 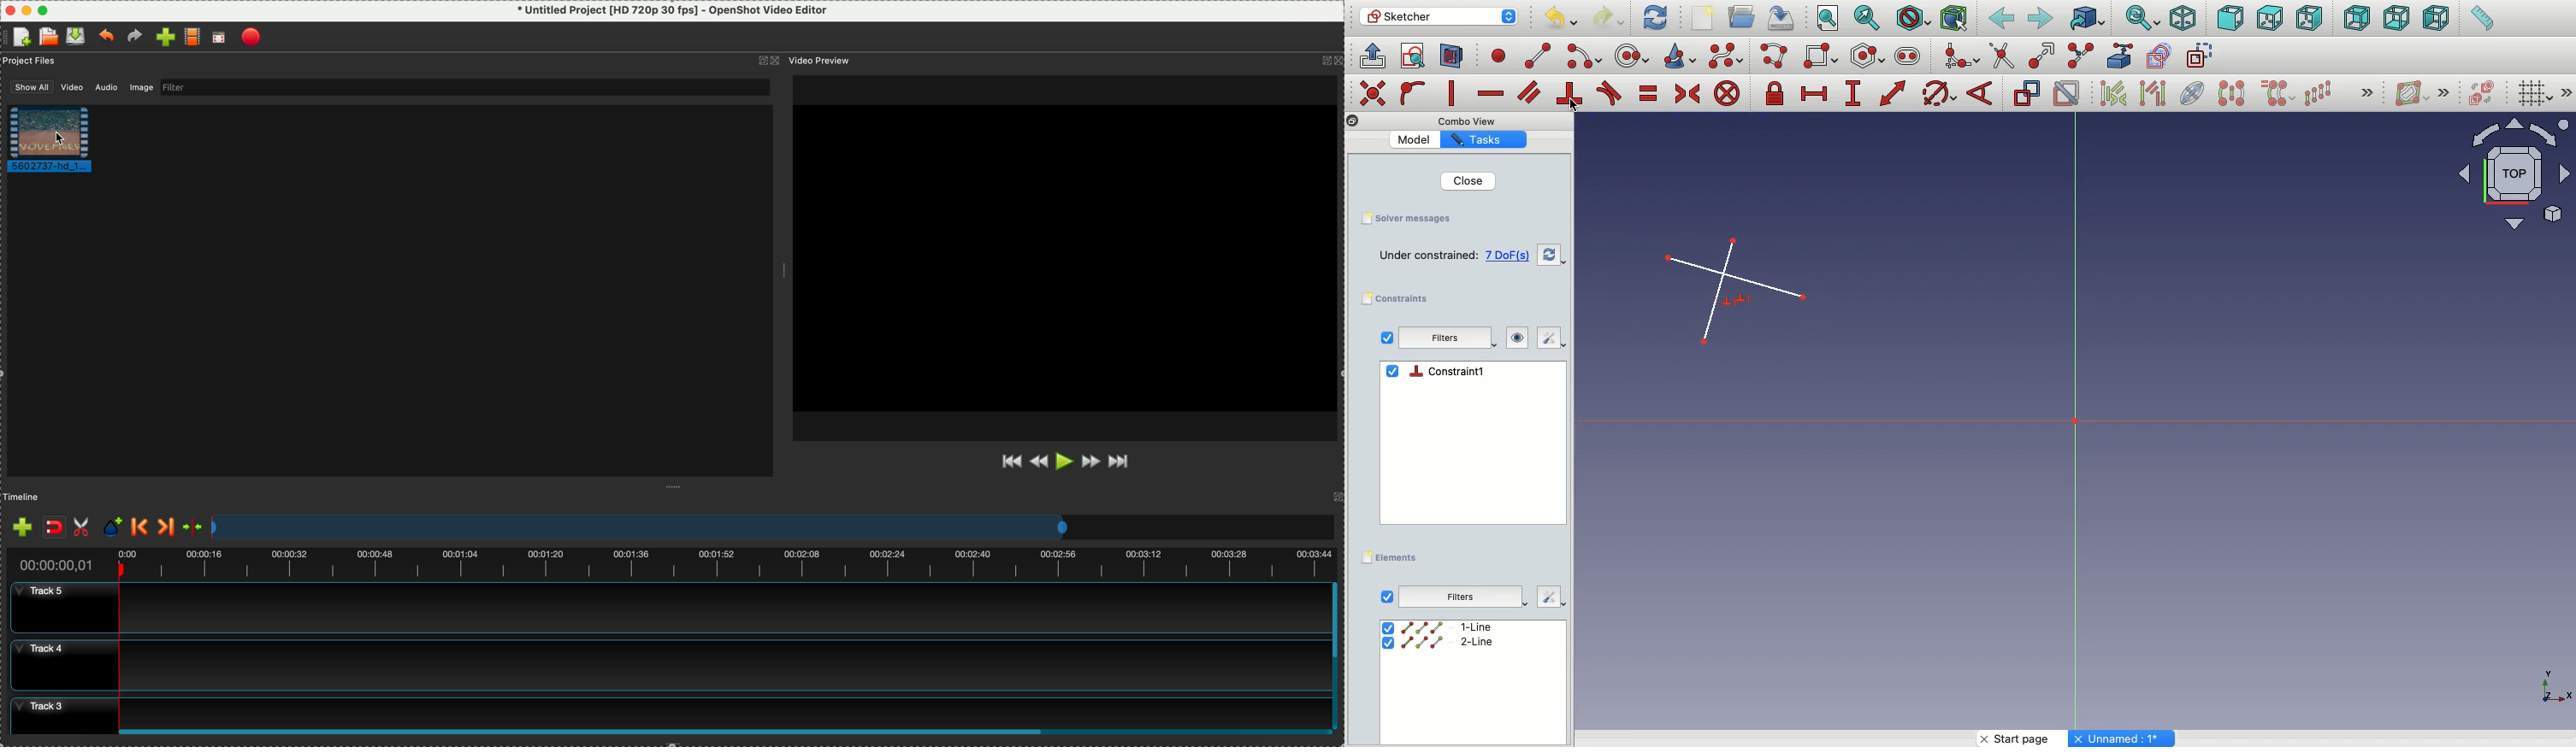 I want to click on Go to linked object, so click(x=2087, y=18).